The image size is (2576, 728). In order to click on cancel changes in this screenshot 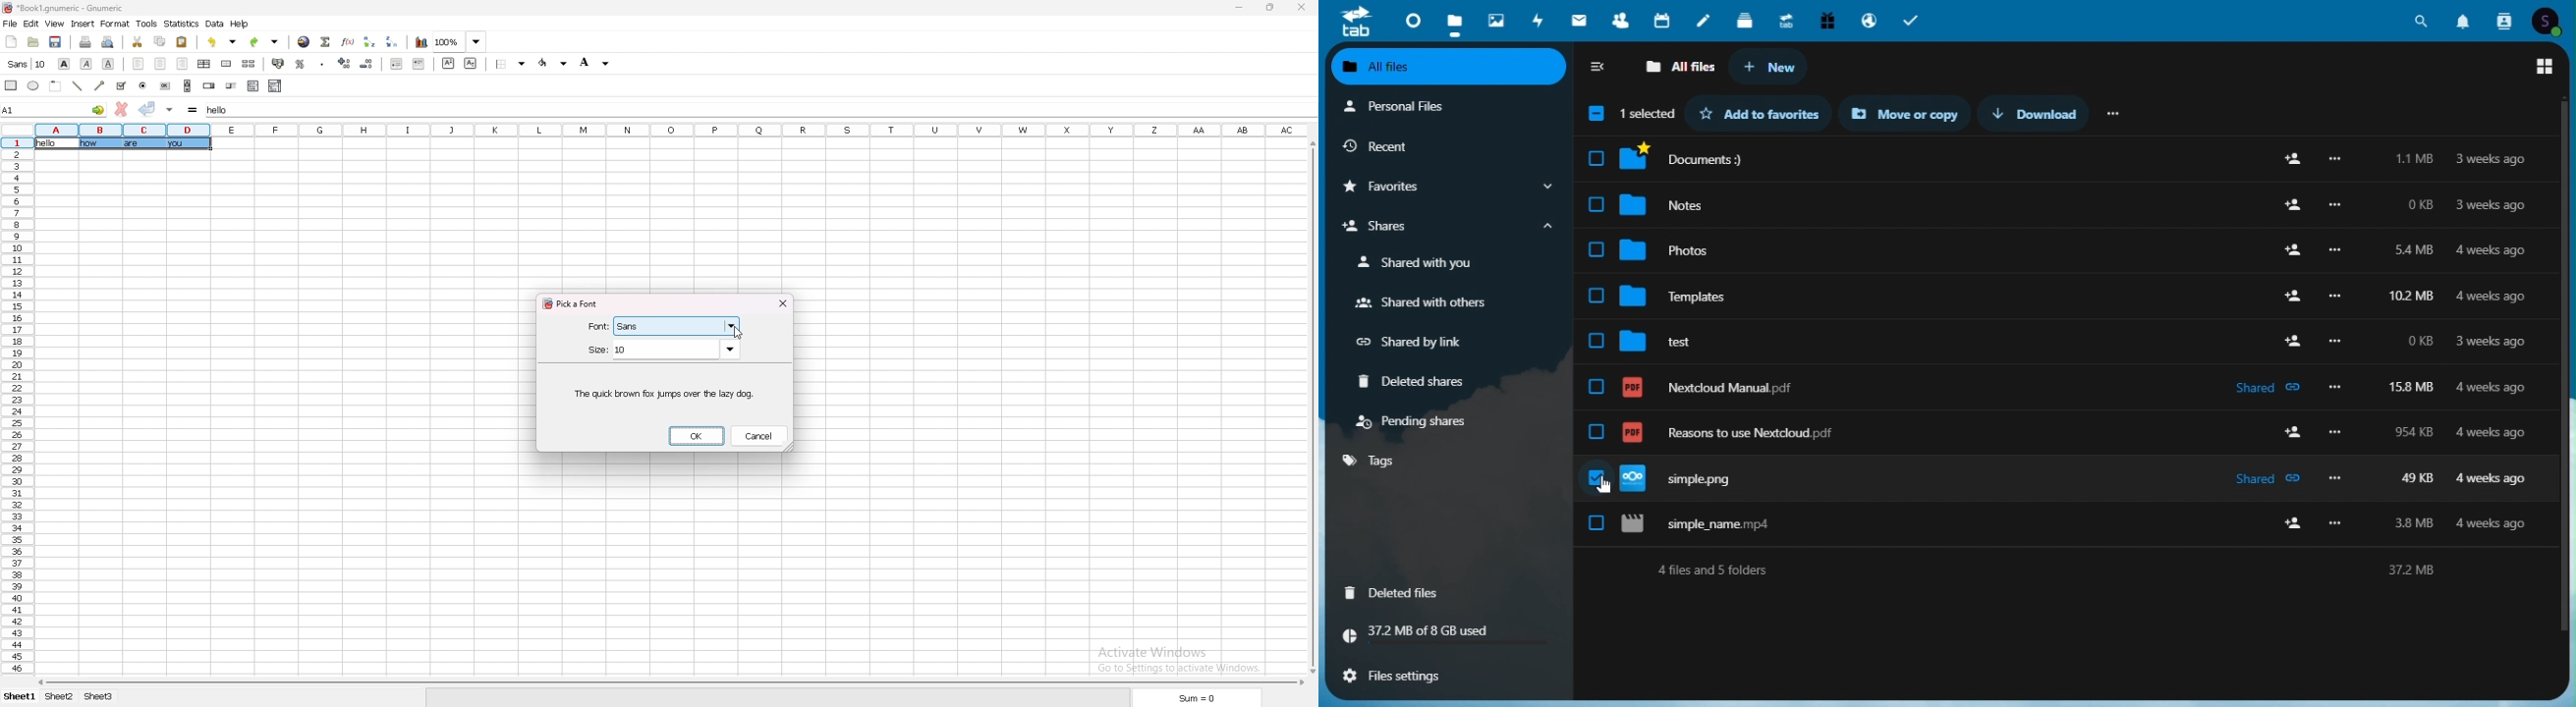, I will do `click(121, 109)`.